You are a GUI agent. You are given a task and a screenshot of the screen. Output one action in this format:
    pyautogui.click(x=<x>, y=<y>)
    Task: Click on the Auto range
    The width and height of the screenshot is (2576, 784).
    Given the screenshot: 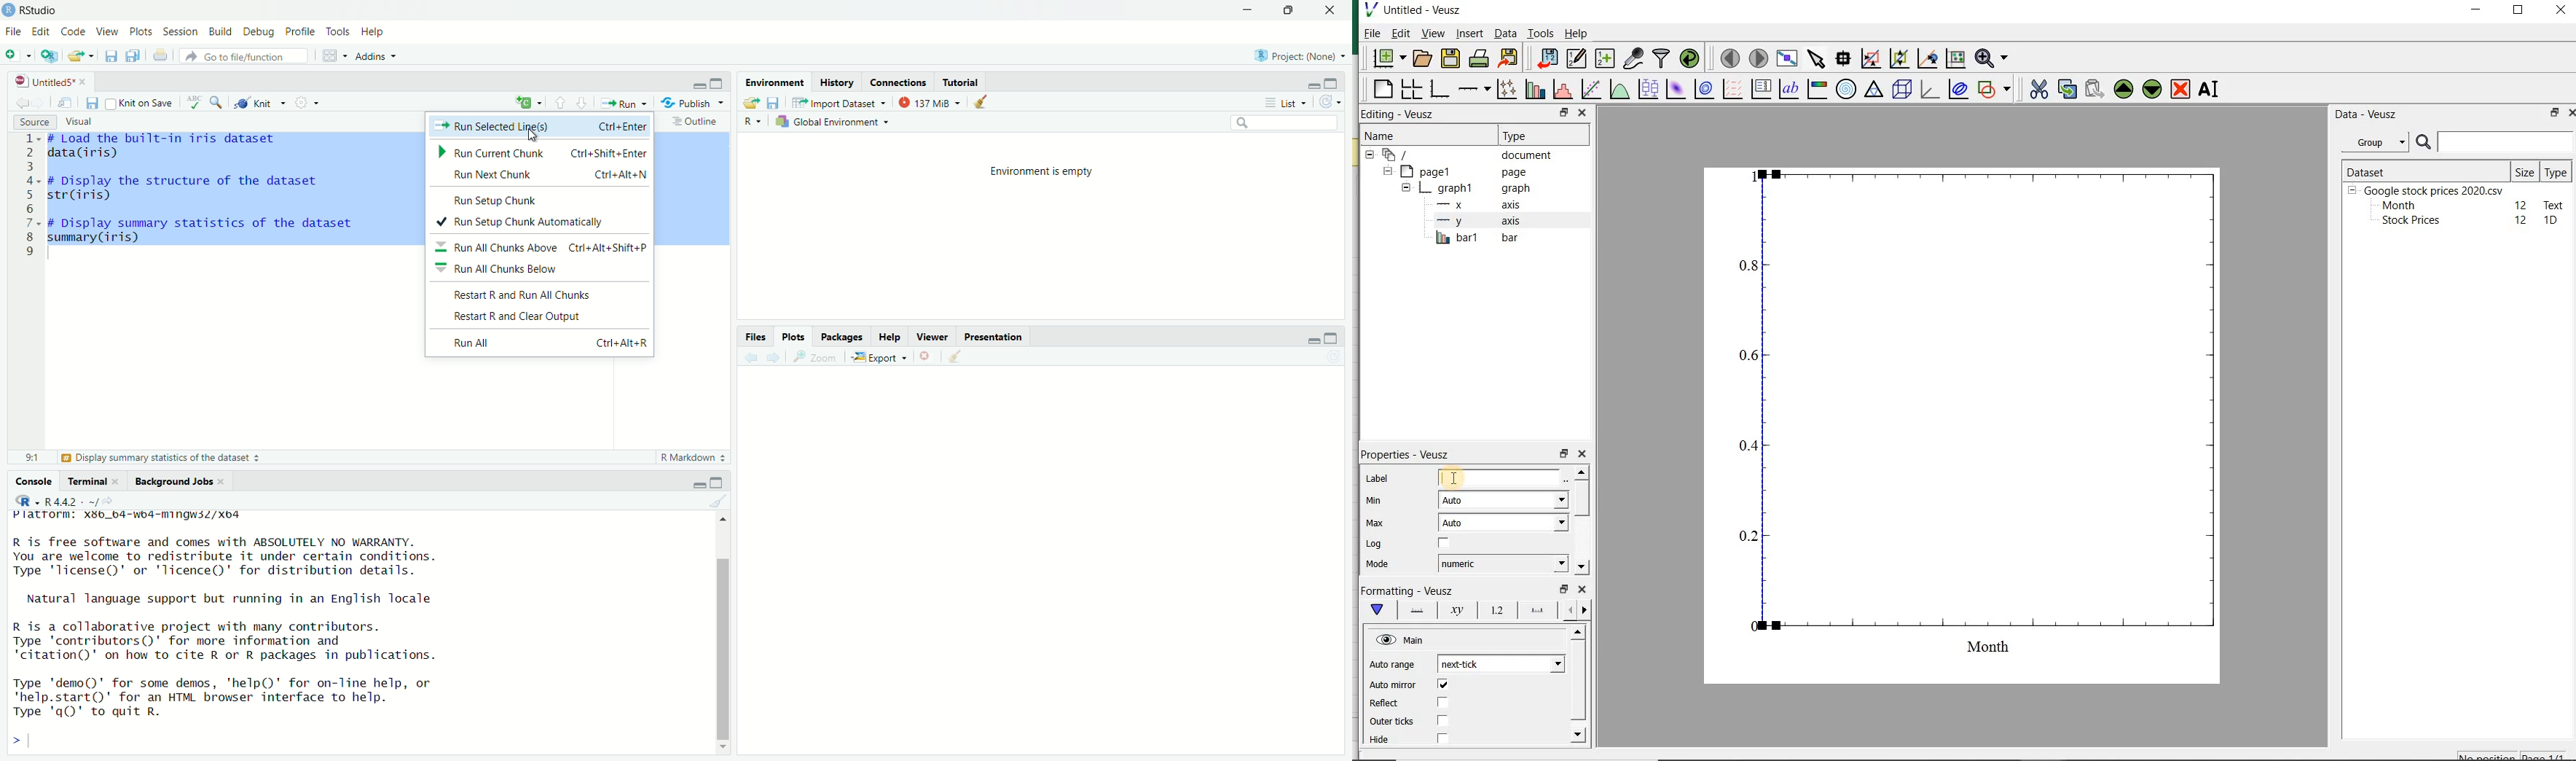 What is the action you would take?
    pyautogui.click(x=1392, y=666)
    